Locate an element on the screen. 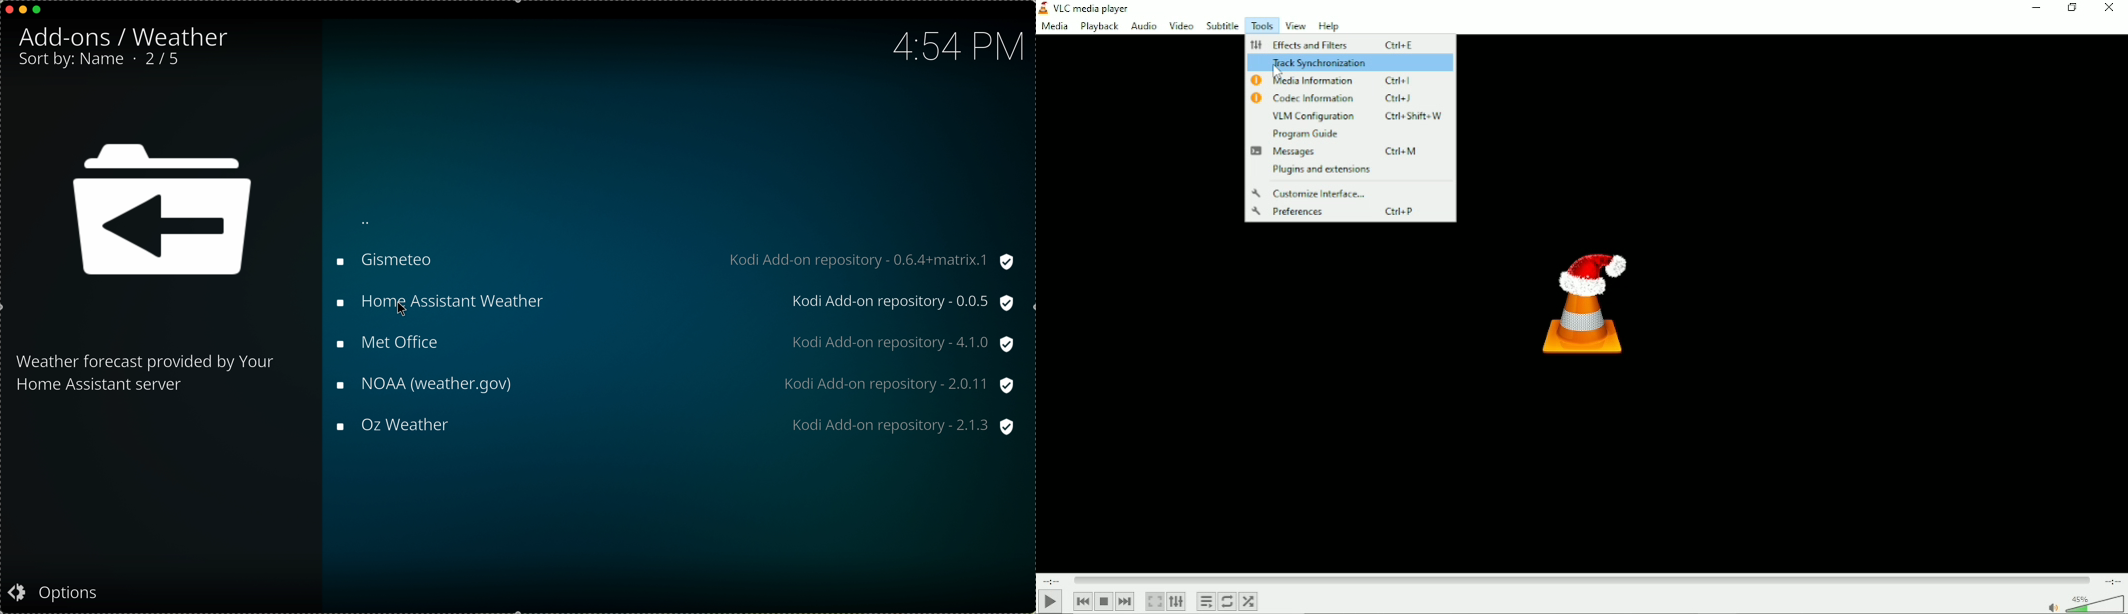 The width and height of the screenshot is (2128, 616). Cursor is located at coordinates (1279, 76).